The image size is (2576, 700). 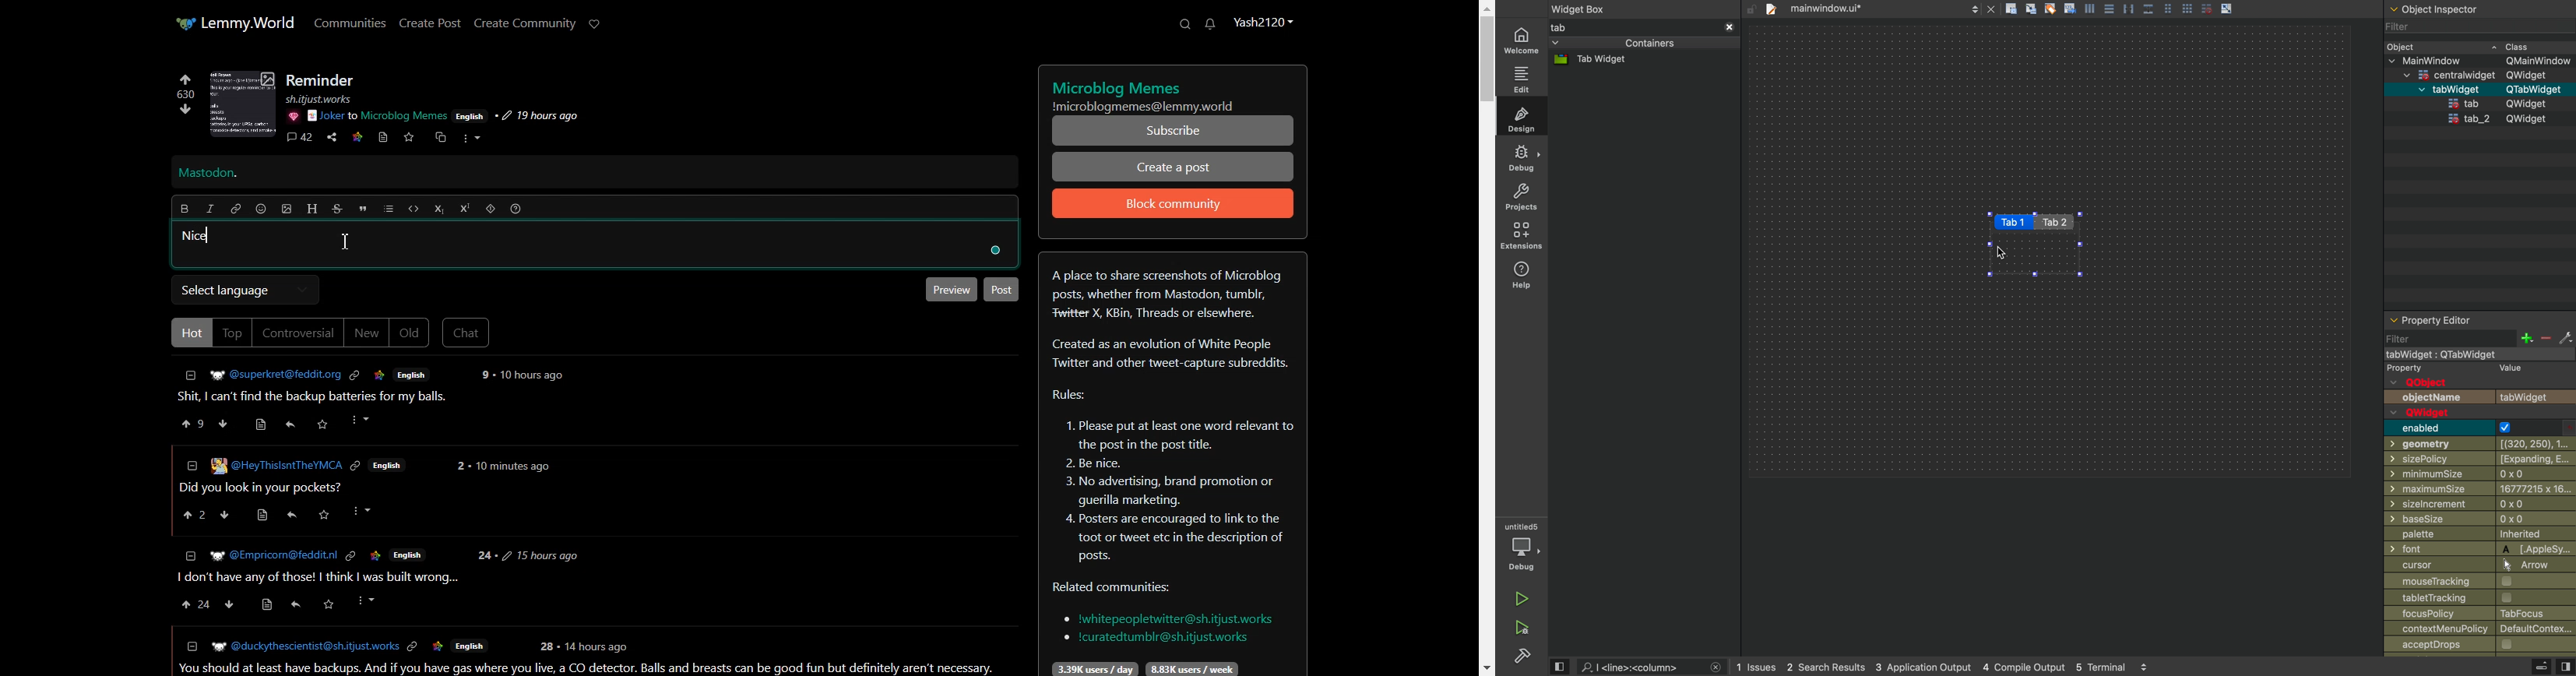 What do you see at coordinates (189, 332) in the screenshot?
I see `Hot` at bounding box center [189, 332].